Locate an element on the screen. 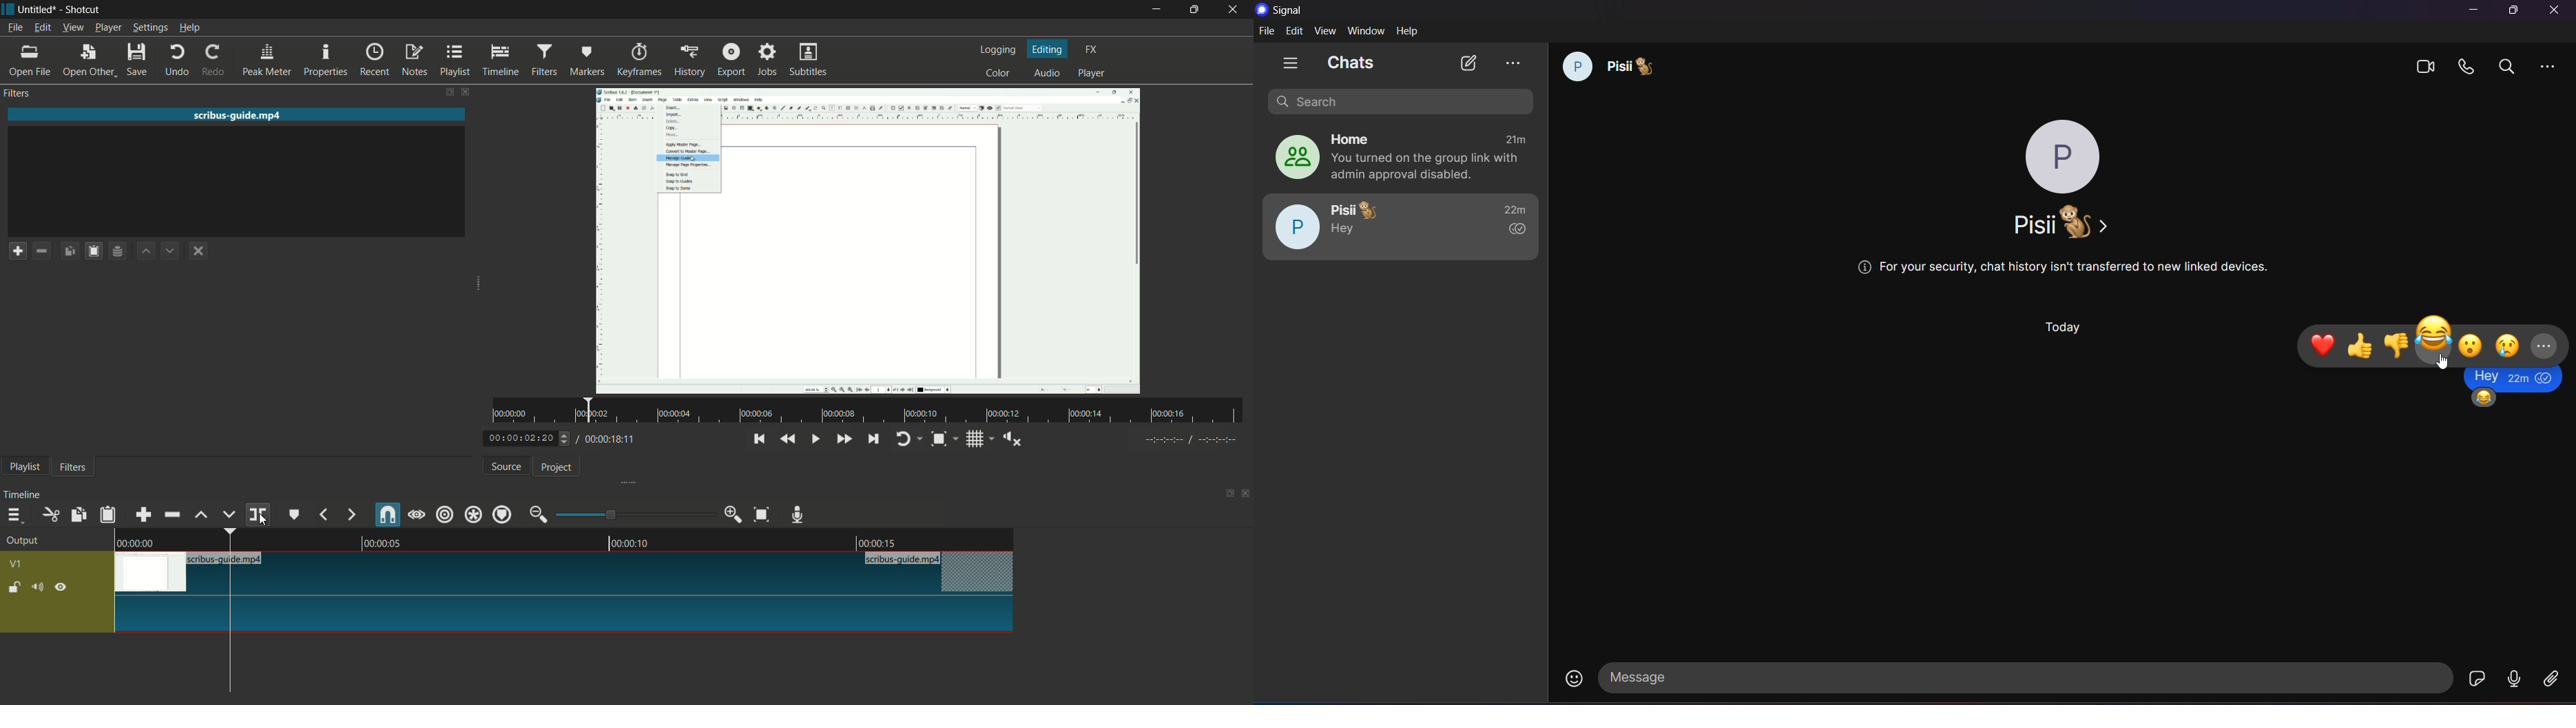 This screenshot has width=2576, height=728. filters is located at coordinates (72, 466).